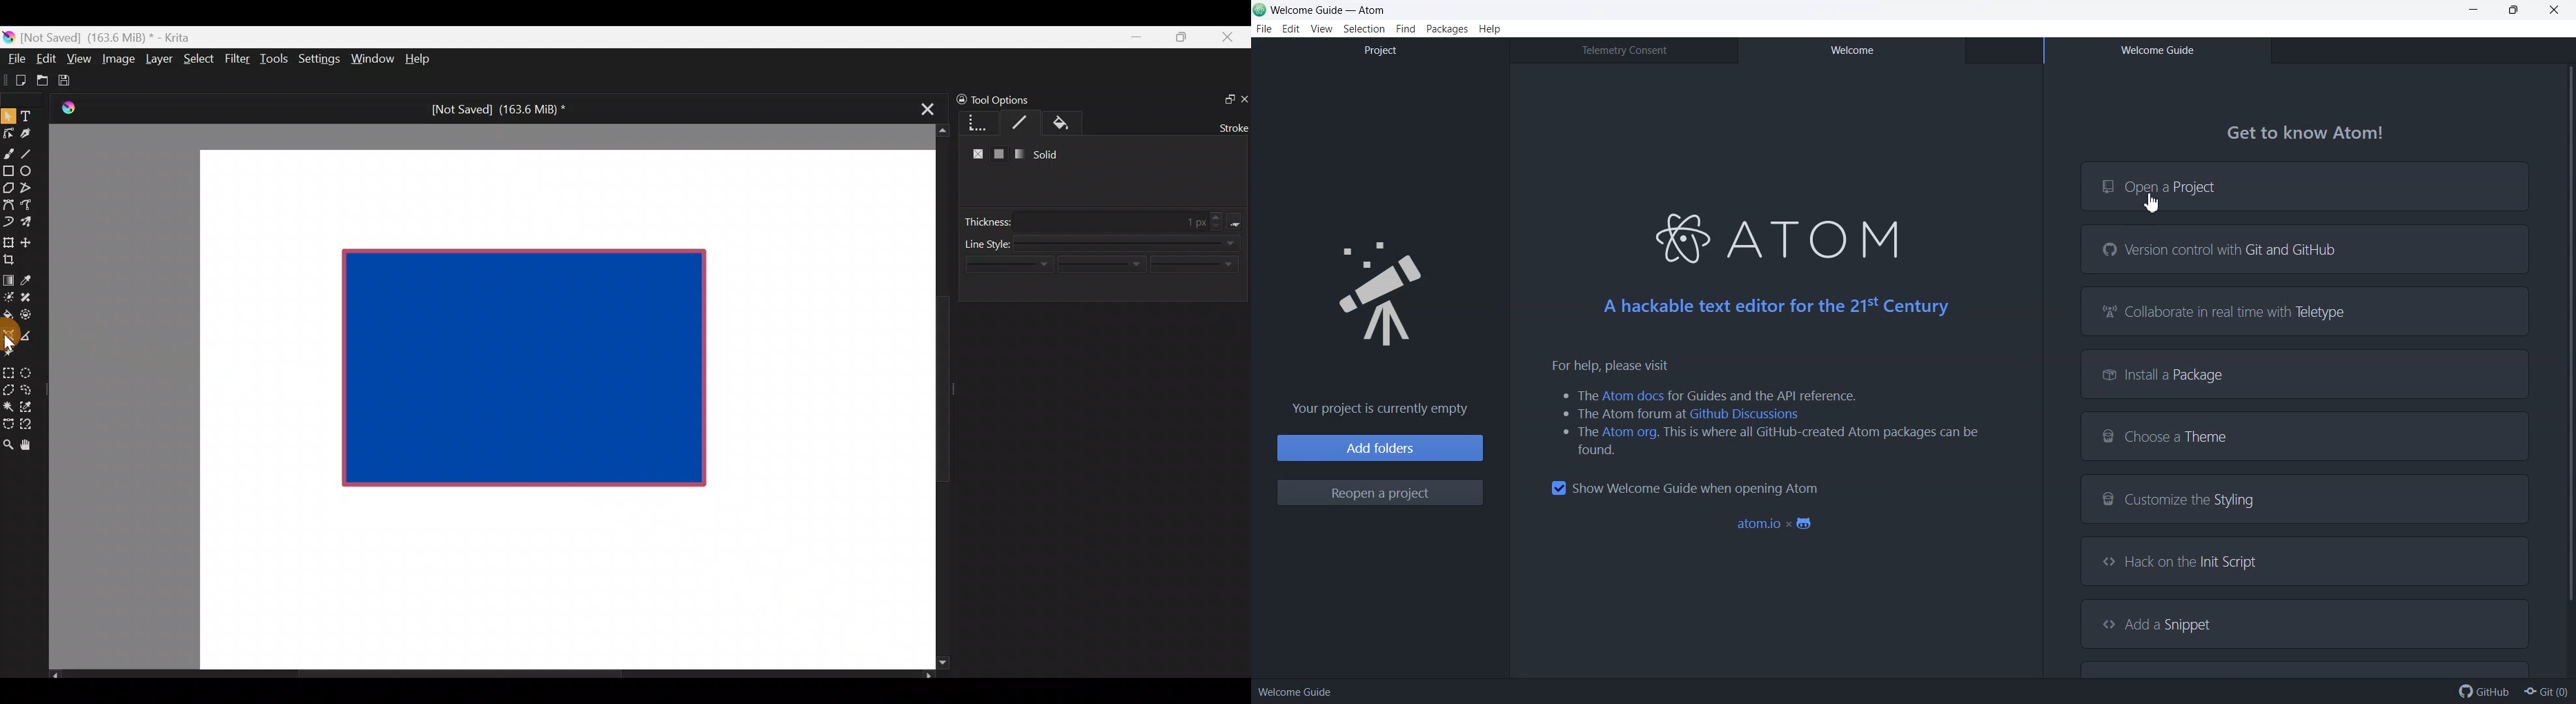 The image size is (2576, 728). I want to click on No fill, so click(975, 155).